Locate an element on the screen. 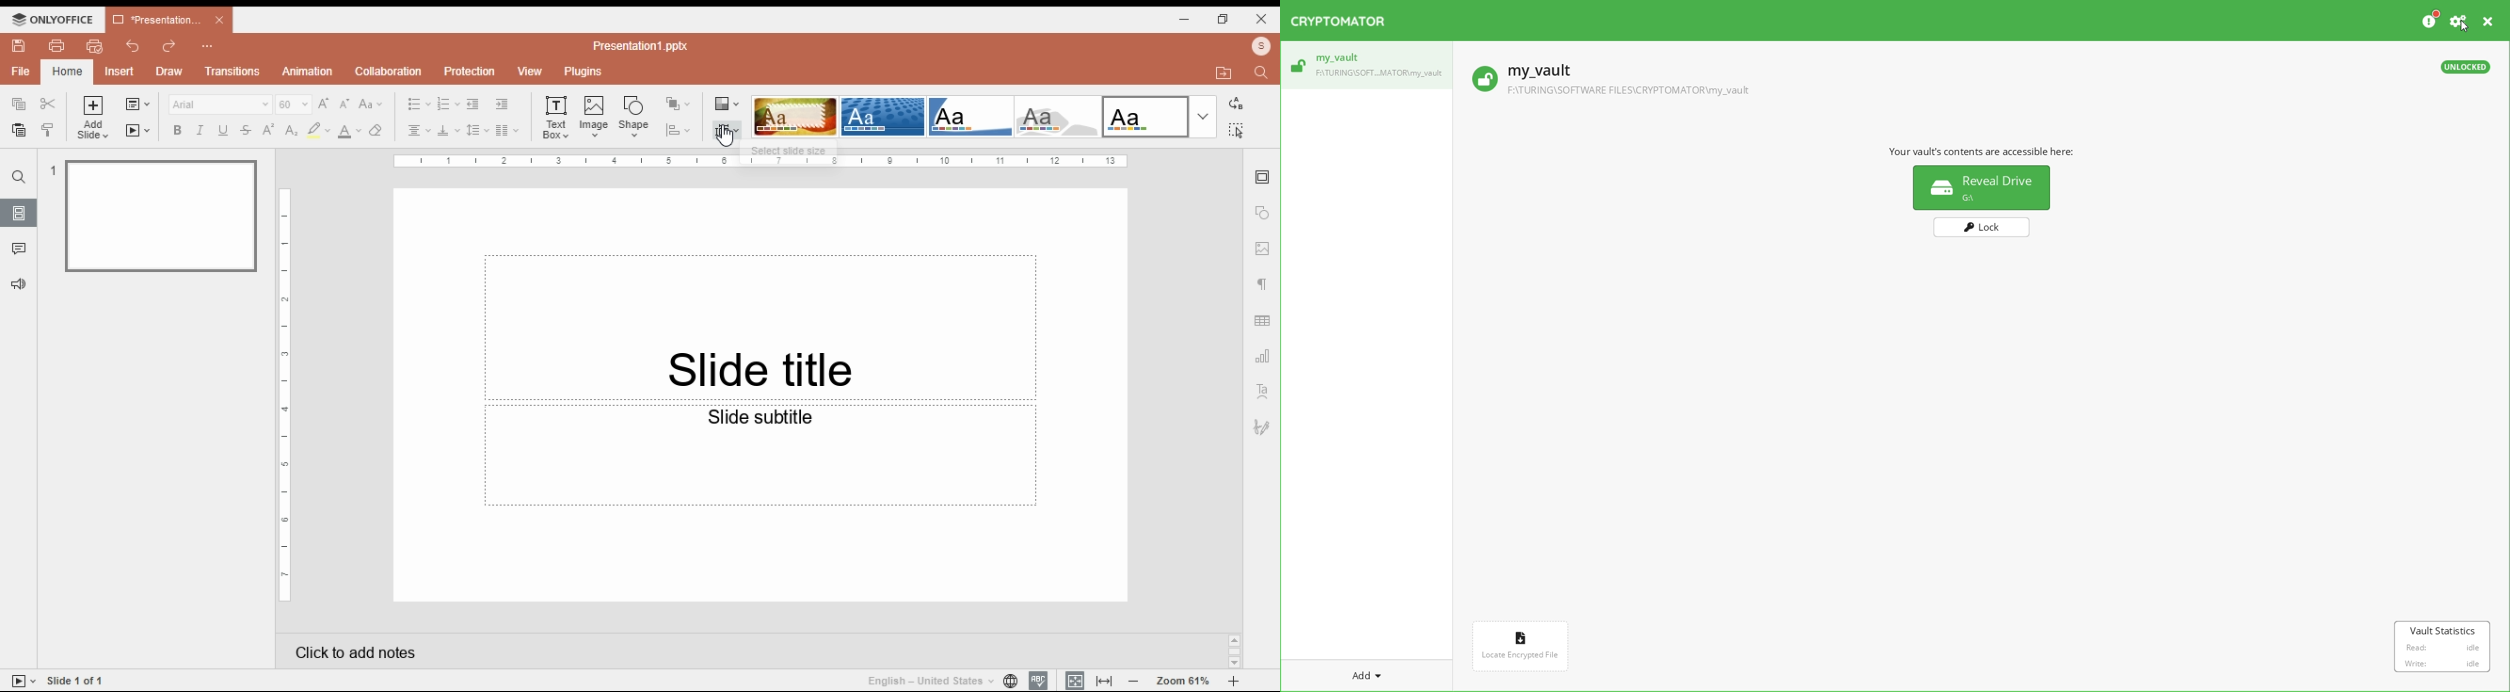 The height and width of the screenshot is (700, 2520). redo is located at coordinates (170, 47).